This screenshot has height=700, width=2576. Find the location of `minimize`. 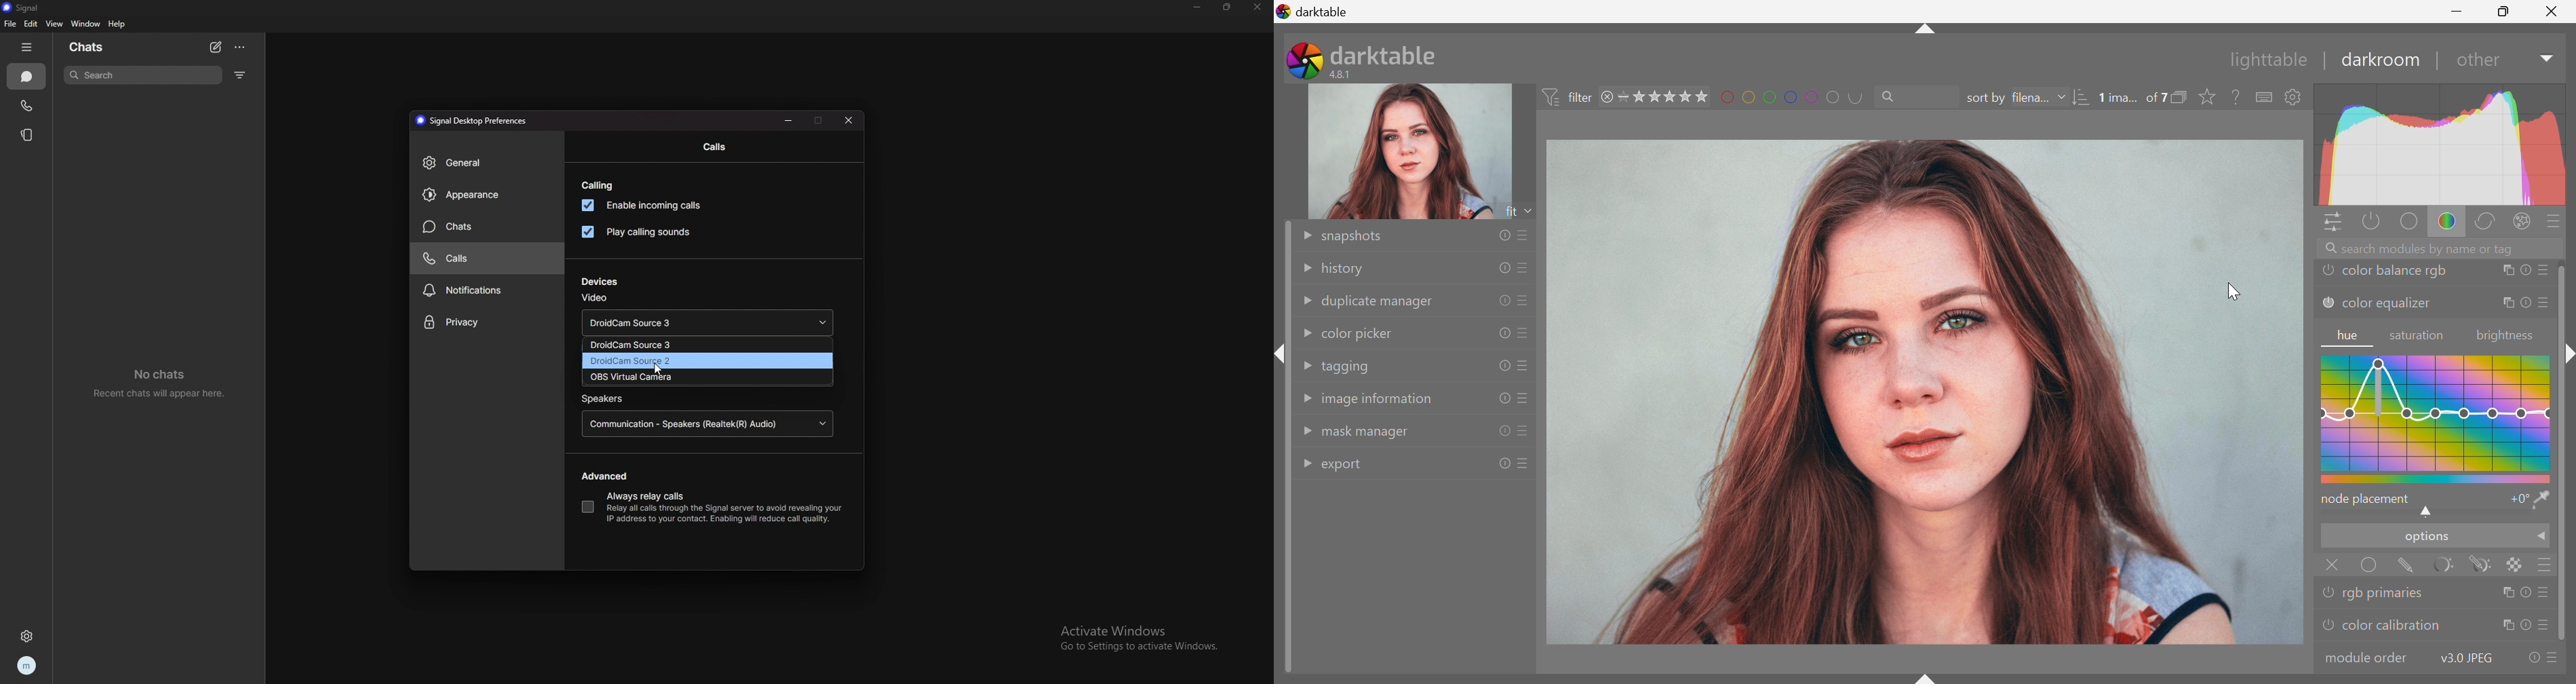

minimize is located at coordinates (1199, 7).